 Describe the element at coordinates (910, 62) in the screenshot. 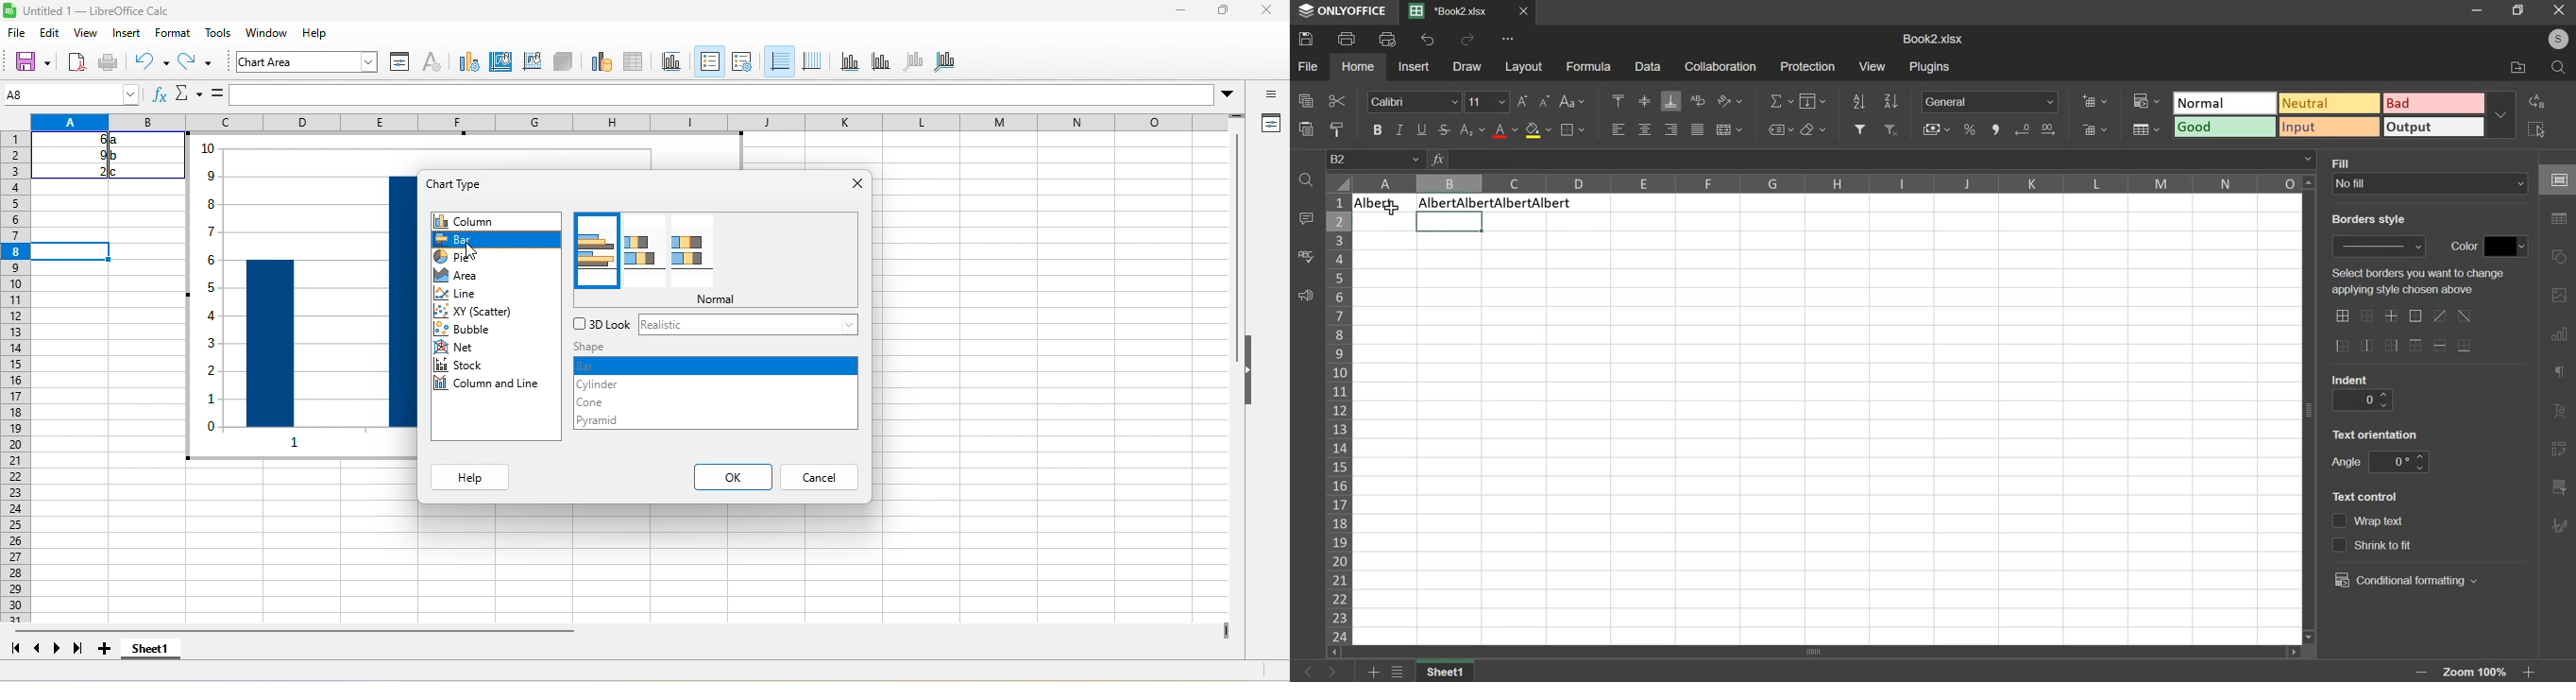

I see `z axis` at that location.